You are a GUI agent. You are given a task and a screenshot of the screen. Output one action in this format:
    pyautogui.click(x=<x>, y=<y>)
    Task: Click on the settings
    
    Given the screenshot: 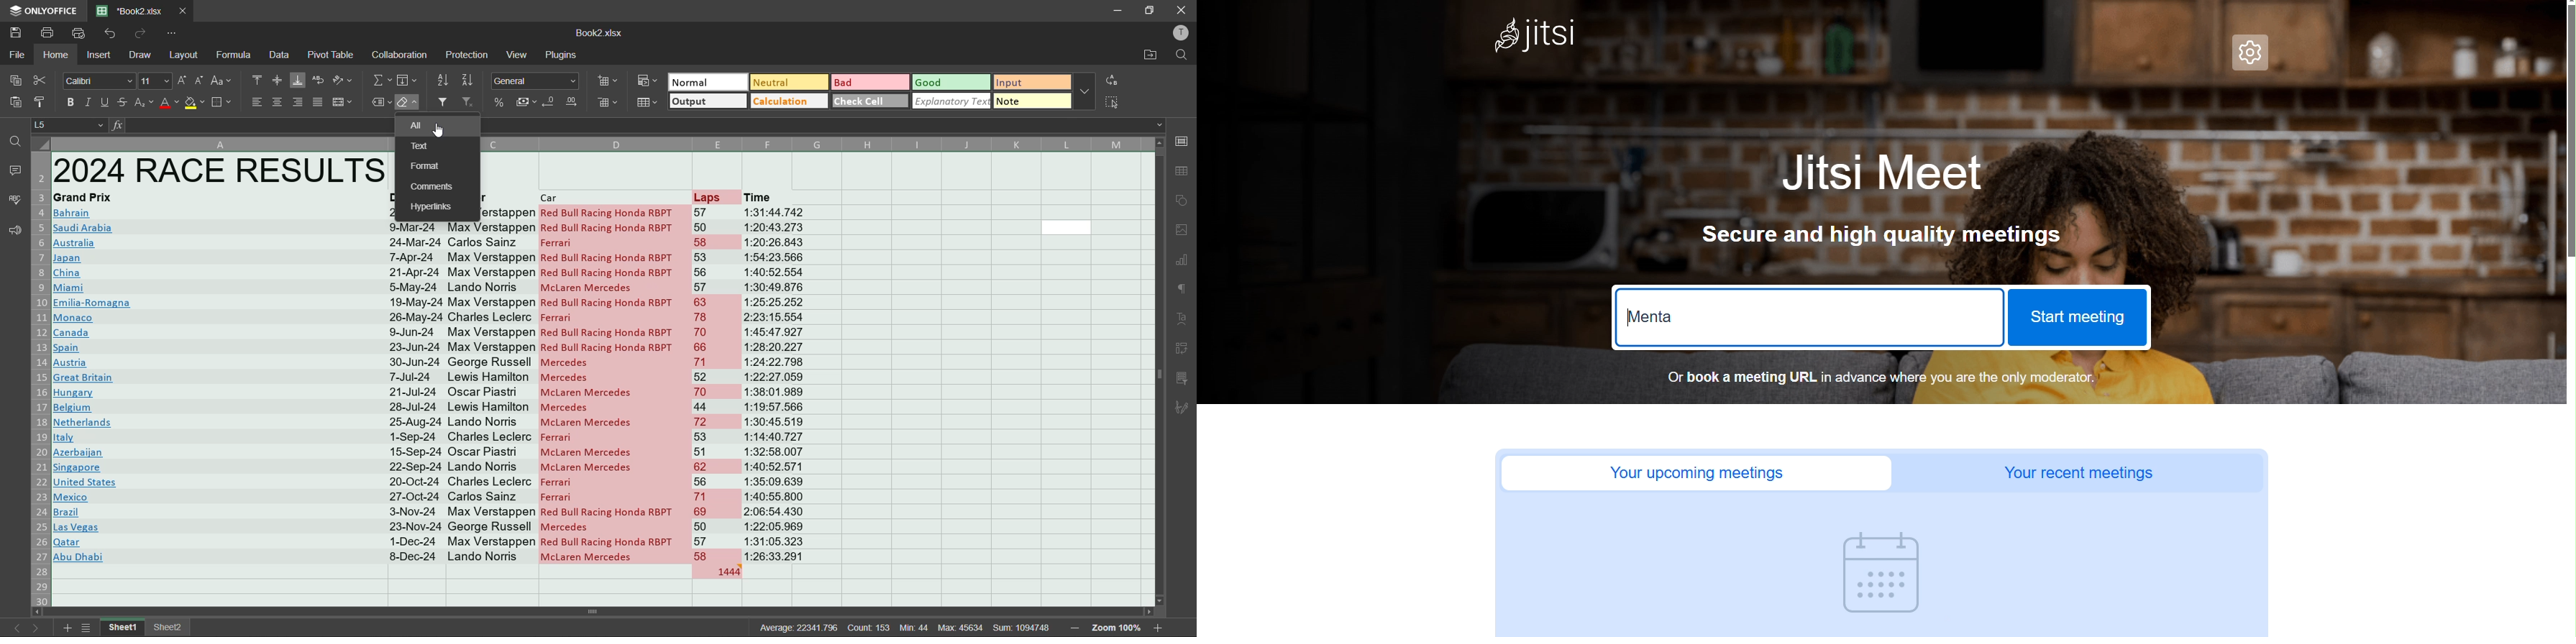 What is the action you would take?
    pyautogui.click(x=2250, y=55)
    